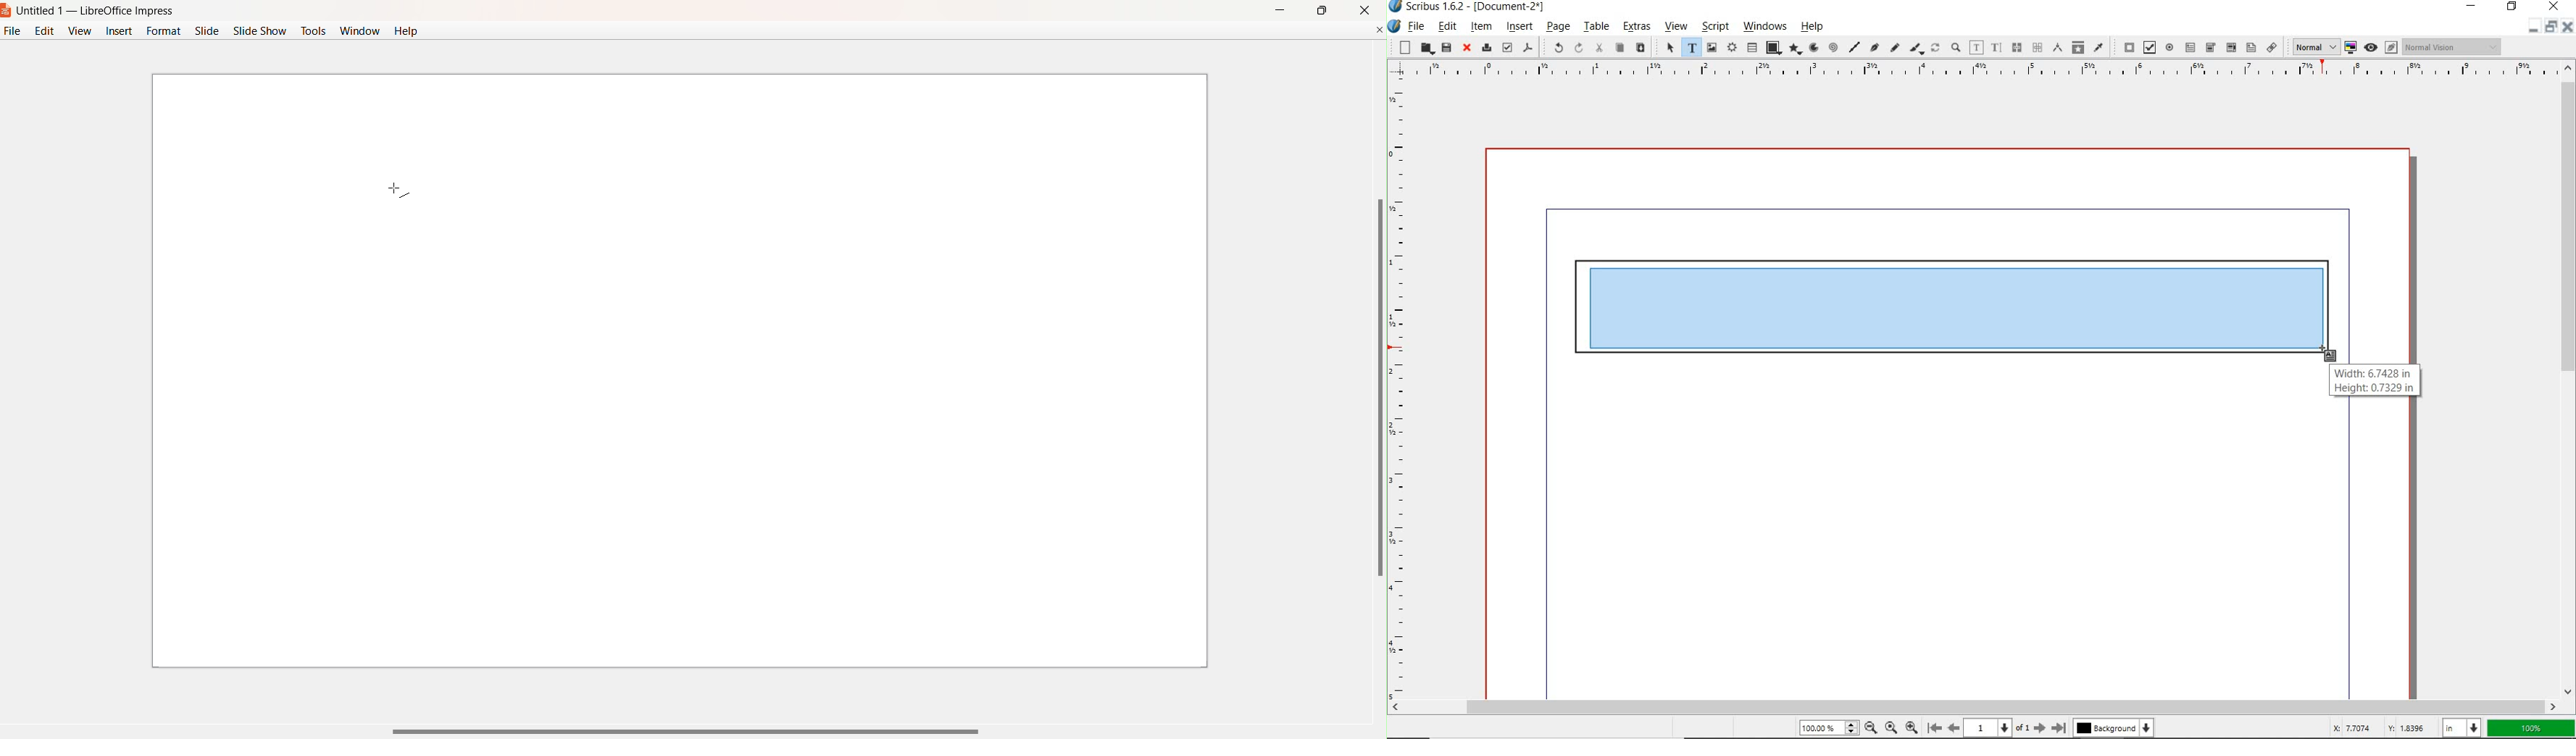  What do you see at coordinates (1855, 47) in the screenshot?
I see `line` at bounding box center [1855, 47].